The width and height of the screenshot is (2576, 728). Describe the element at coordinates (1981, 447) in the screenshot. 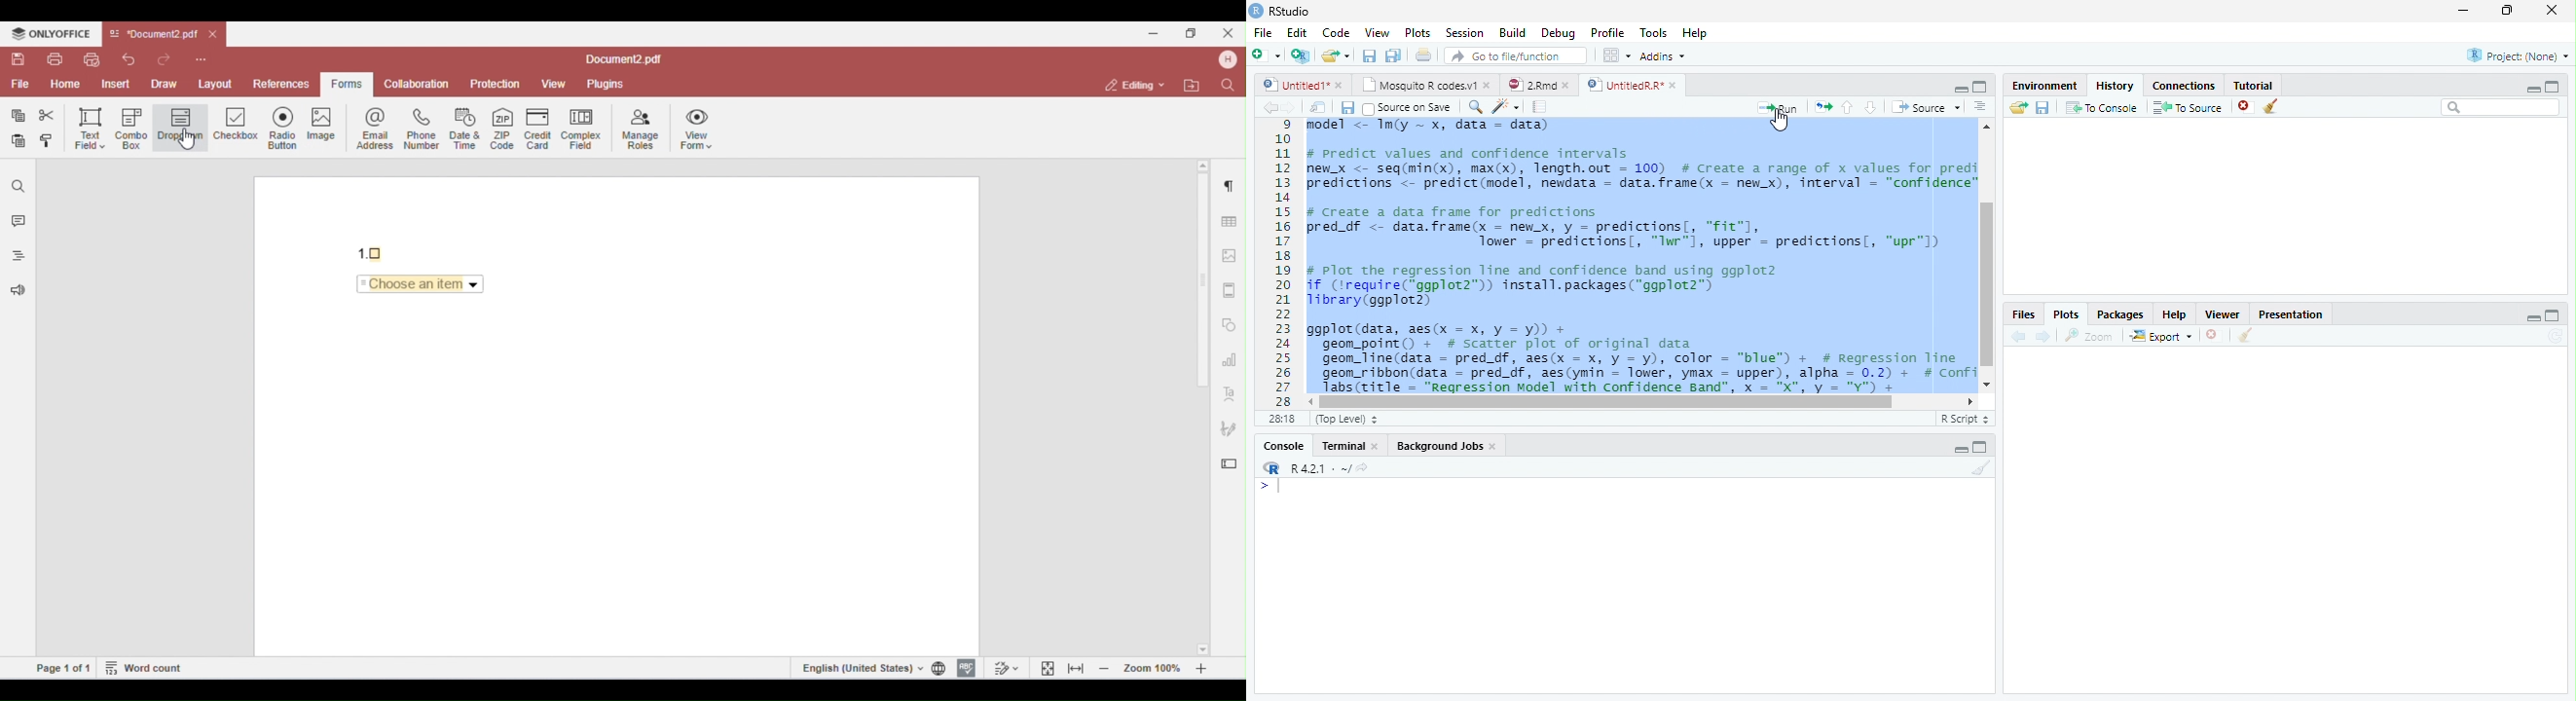

I see `Maximize` at that location.